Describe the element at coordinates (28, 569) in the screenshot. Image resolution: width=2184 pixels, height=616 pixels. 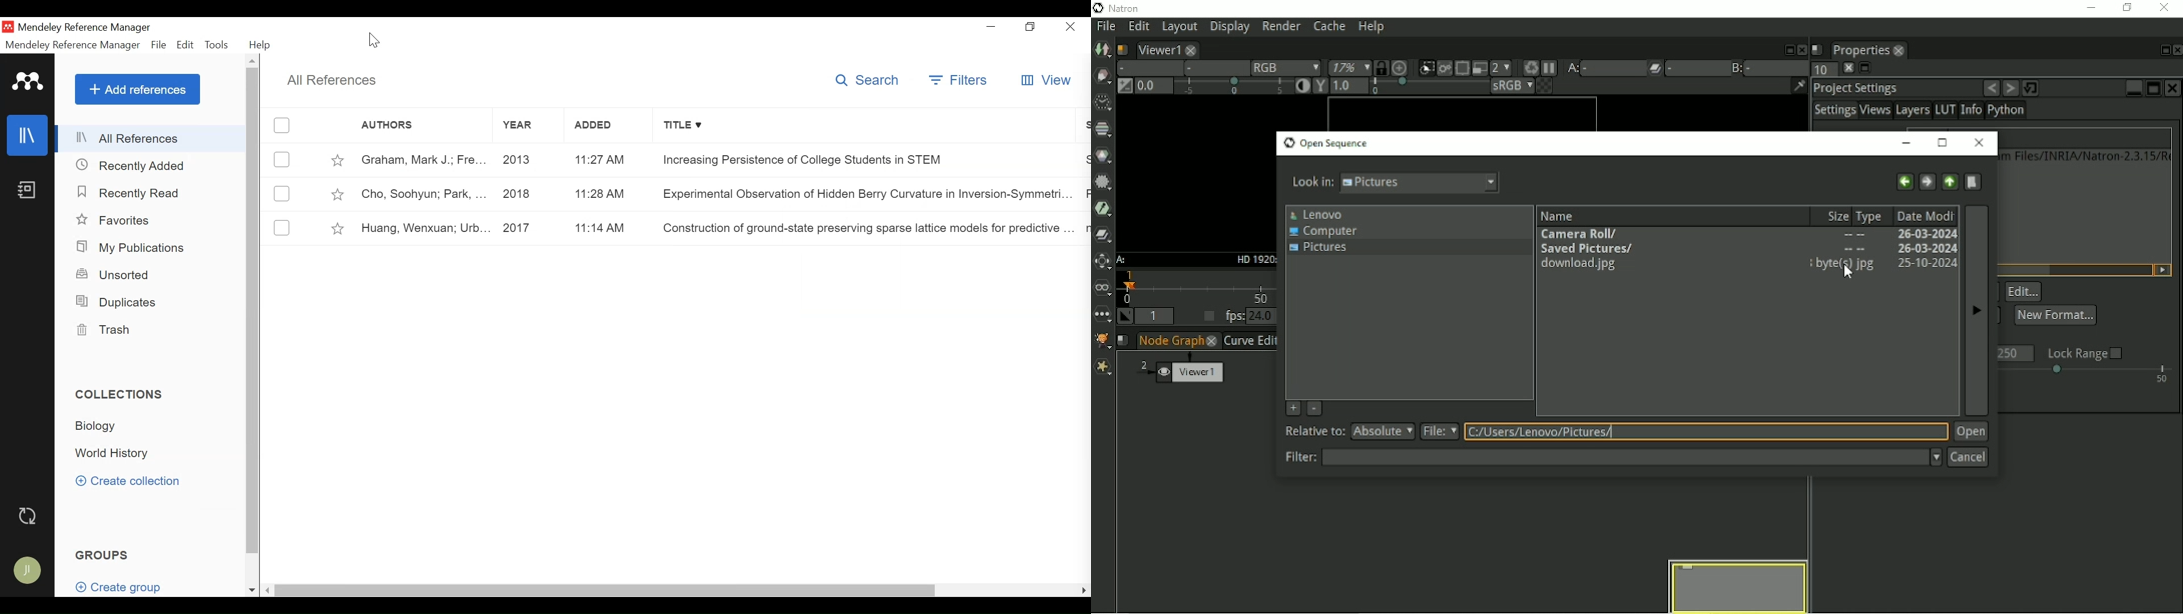
I see `Avatar` at that location.